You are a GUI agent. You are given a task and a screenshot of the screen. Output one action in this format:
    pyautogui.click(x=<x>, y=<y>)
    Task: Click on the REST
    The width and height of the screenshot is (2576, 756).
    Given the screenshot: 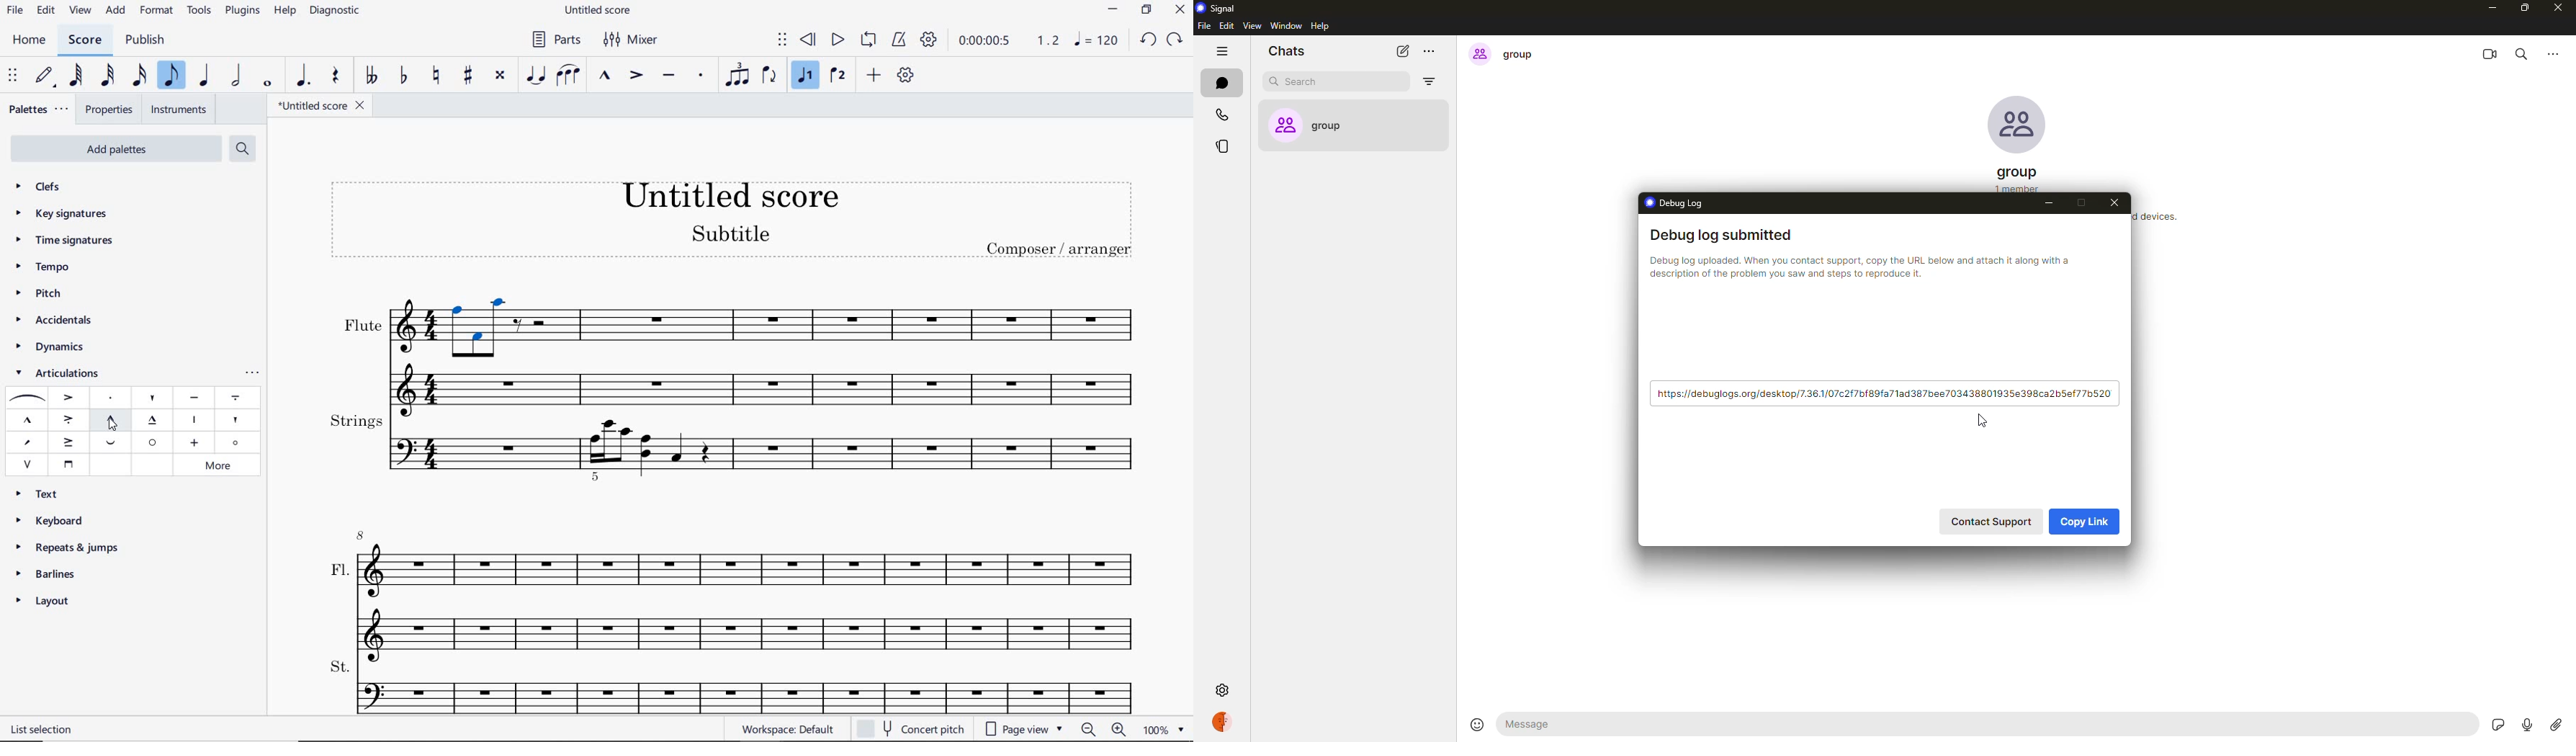 What is the action you would take?
    pyautogui.click(x=336, y=77)
    